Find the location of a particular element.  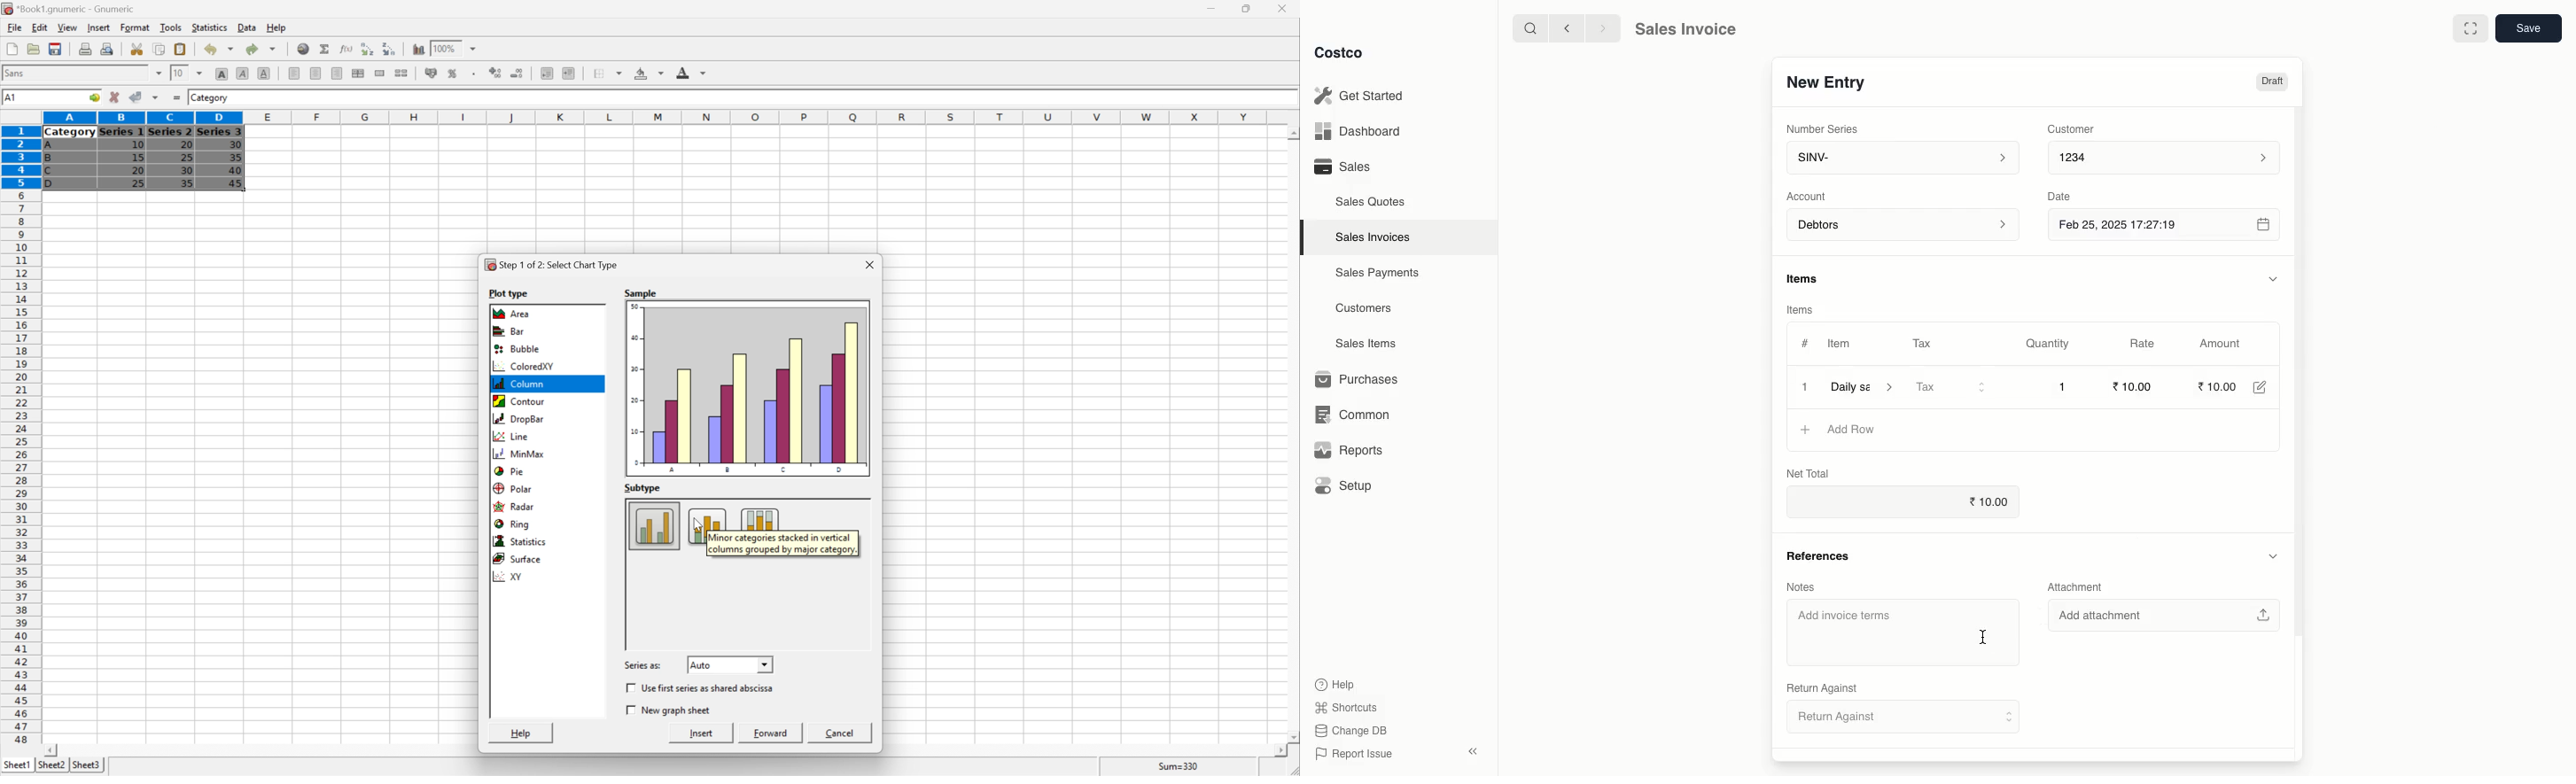

XY is located at coordinates (510, 576).